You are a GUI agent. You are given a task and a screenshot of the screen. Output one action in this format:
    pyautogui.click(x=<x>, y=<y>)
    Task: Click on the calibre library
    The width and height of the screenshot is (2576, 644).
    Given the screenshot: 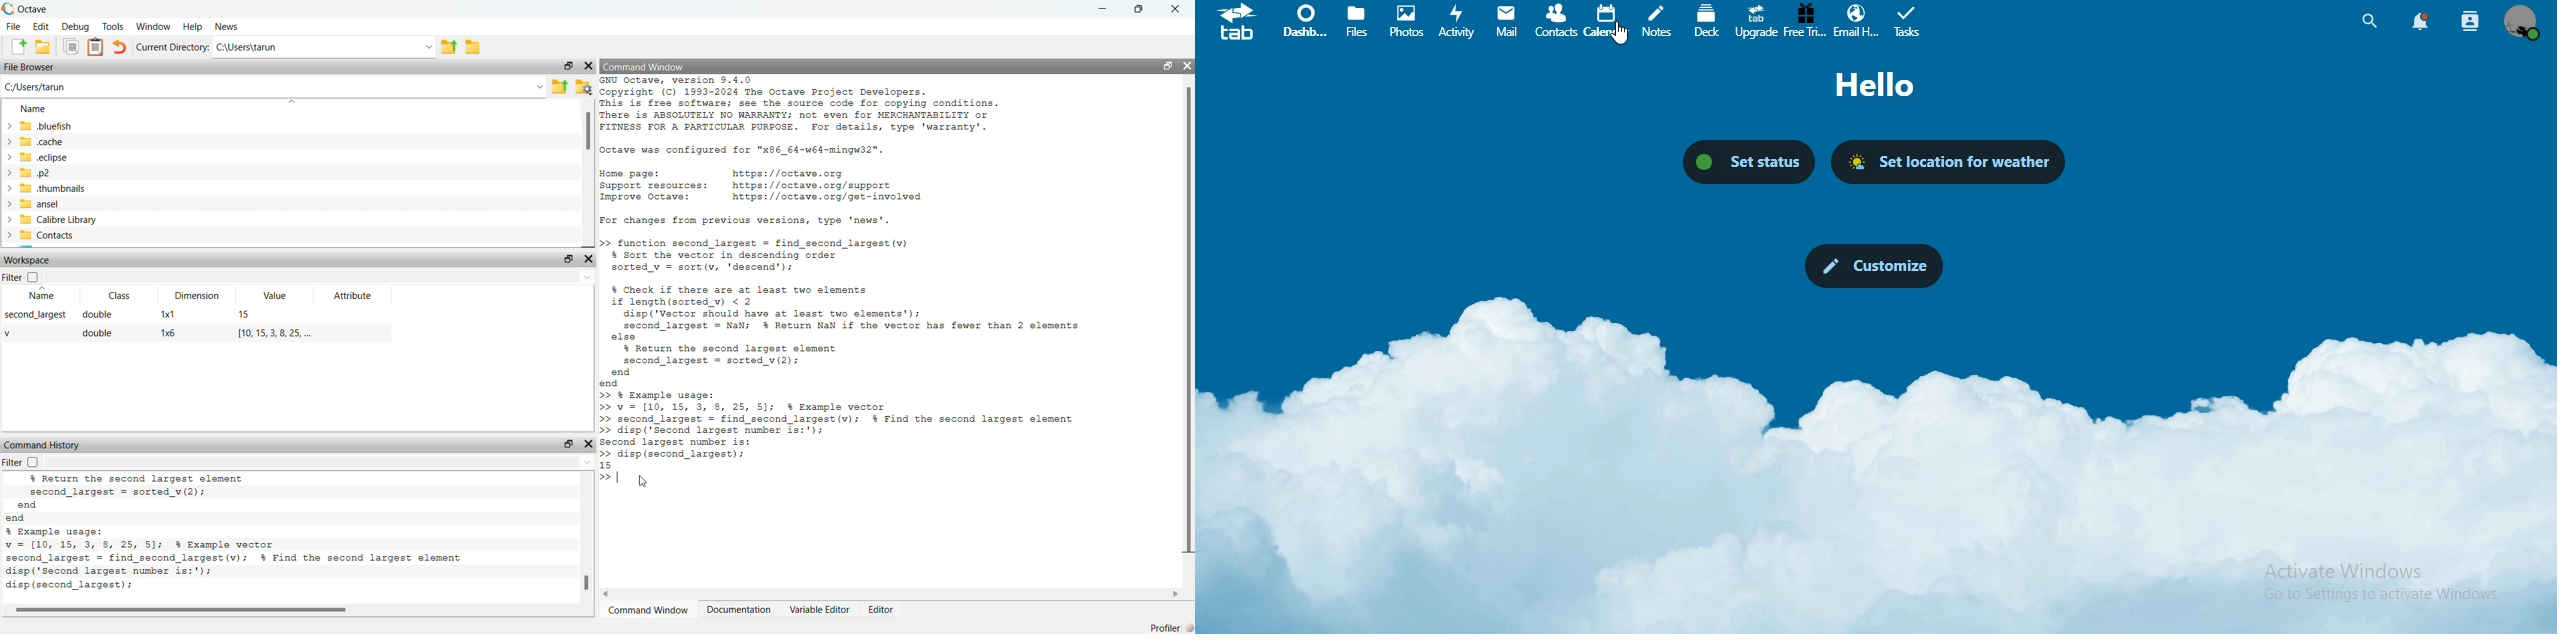 What is the action you would take?
    pyautogui.click(x=63, y=219)
    